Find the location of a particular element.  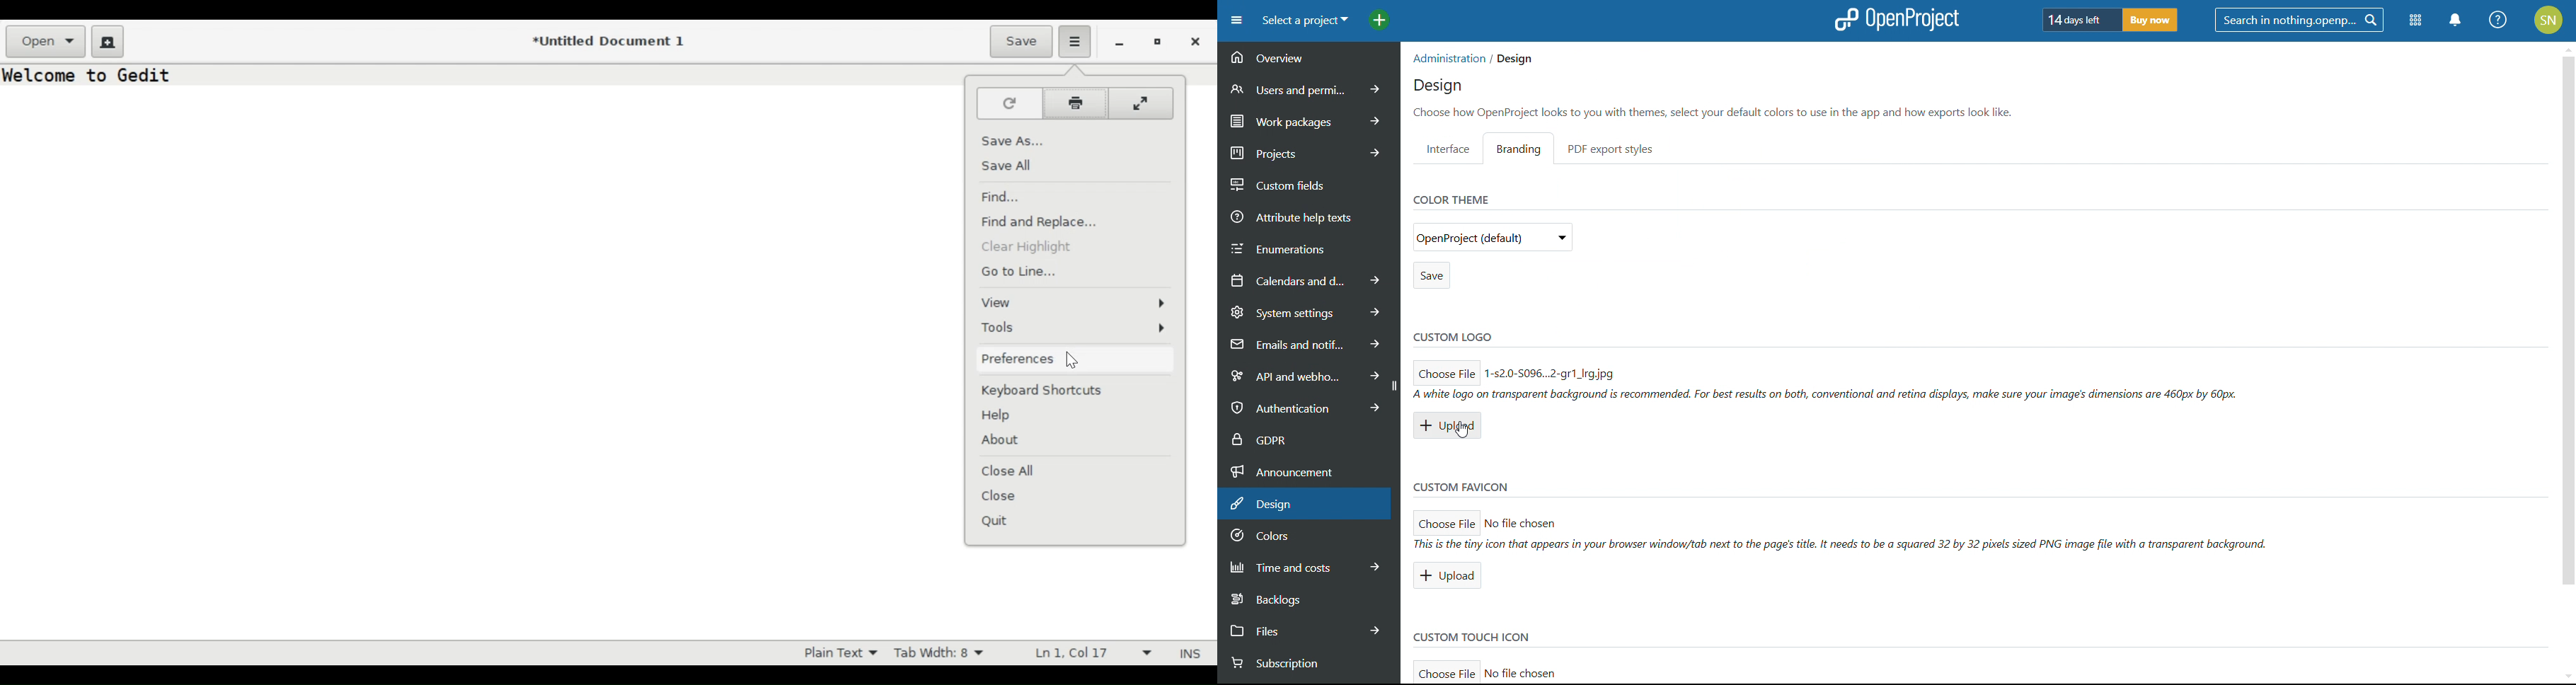

Find and Replace is located at coordinates (1042, 223).